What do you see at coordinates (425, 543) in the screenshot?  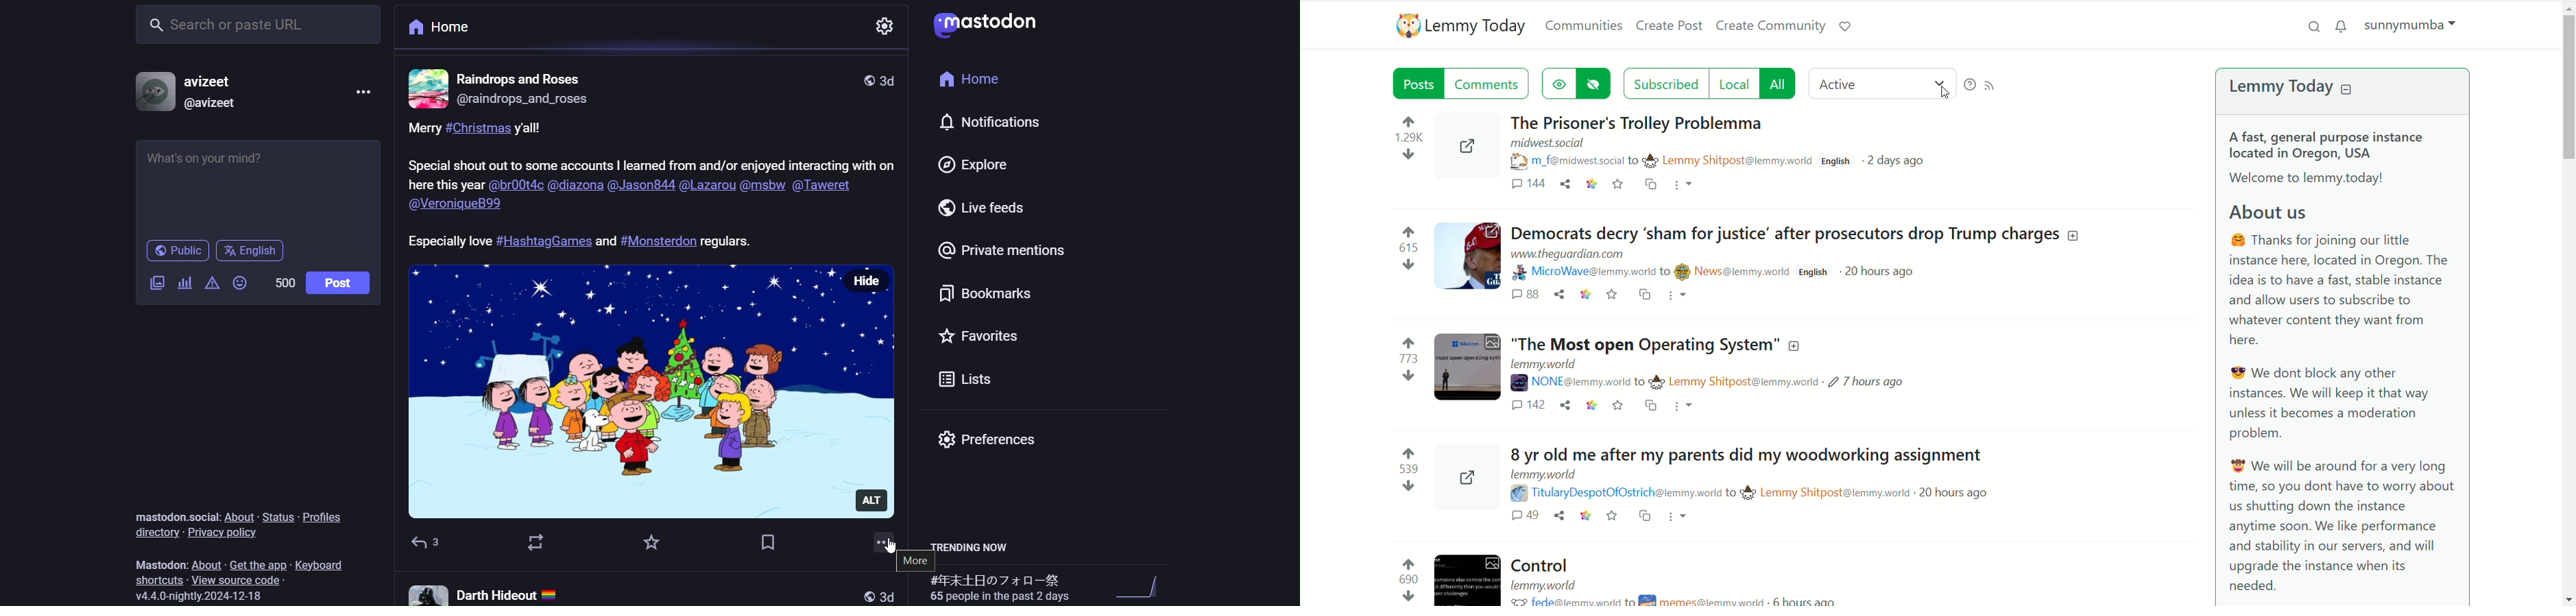 I see `reply` at bounding box center [425, 543].